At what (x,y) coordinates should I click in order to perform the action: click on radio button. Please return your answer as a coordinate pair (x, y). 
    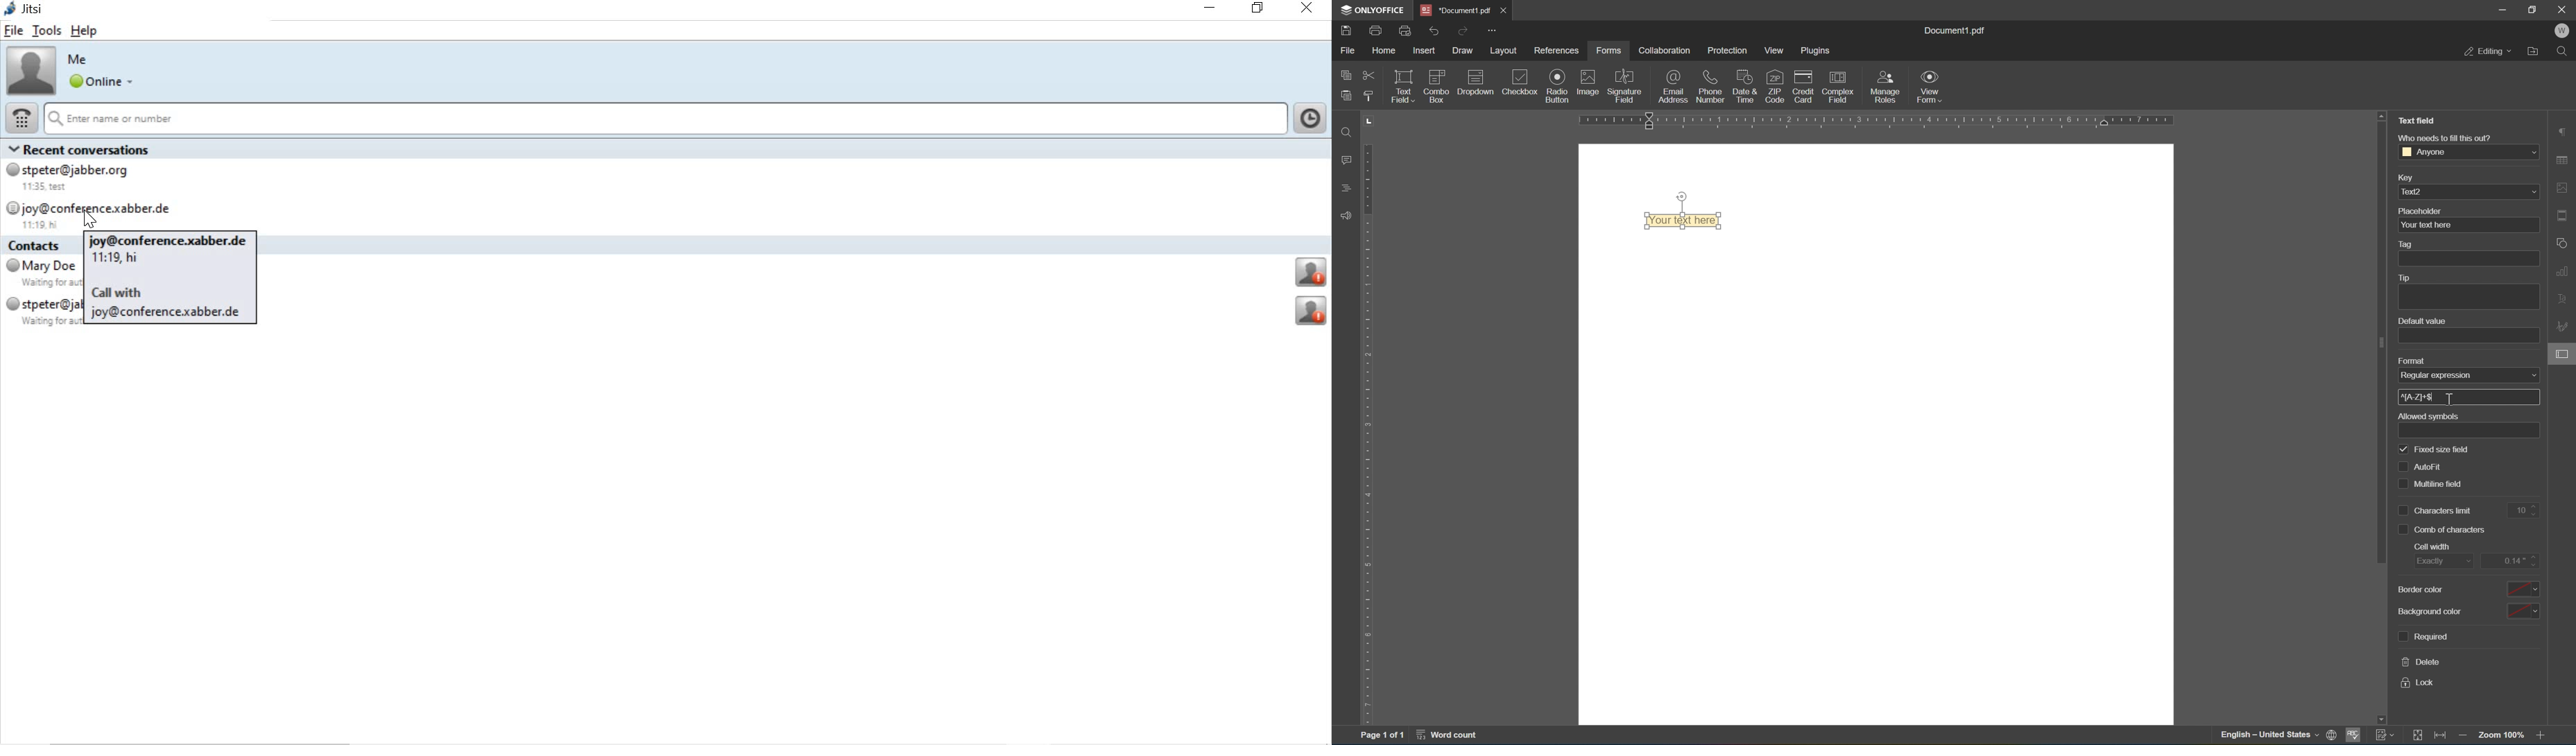
    Looking at the image, I should click on (1557, 85).